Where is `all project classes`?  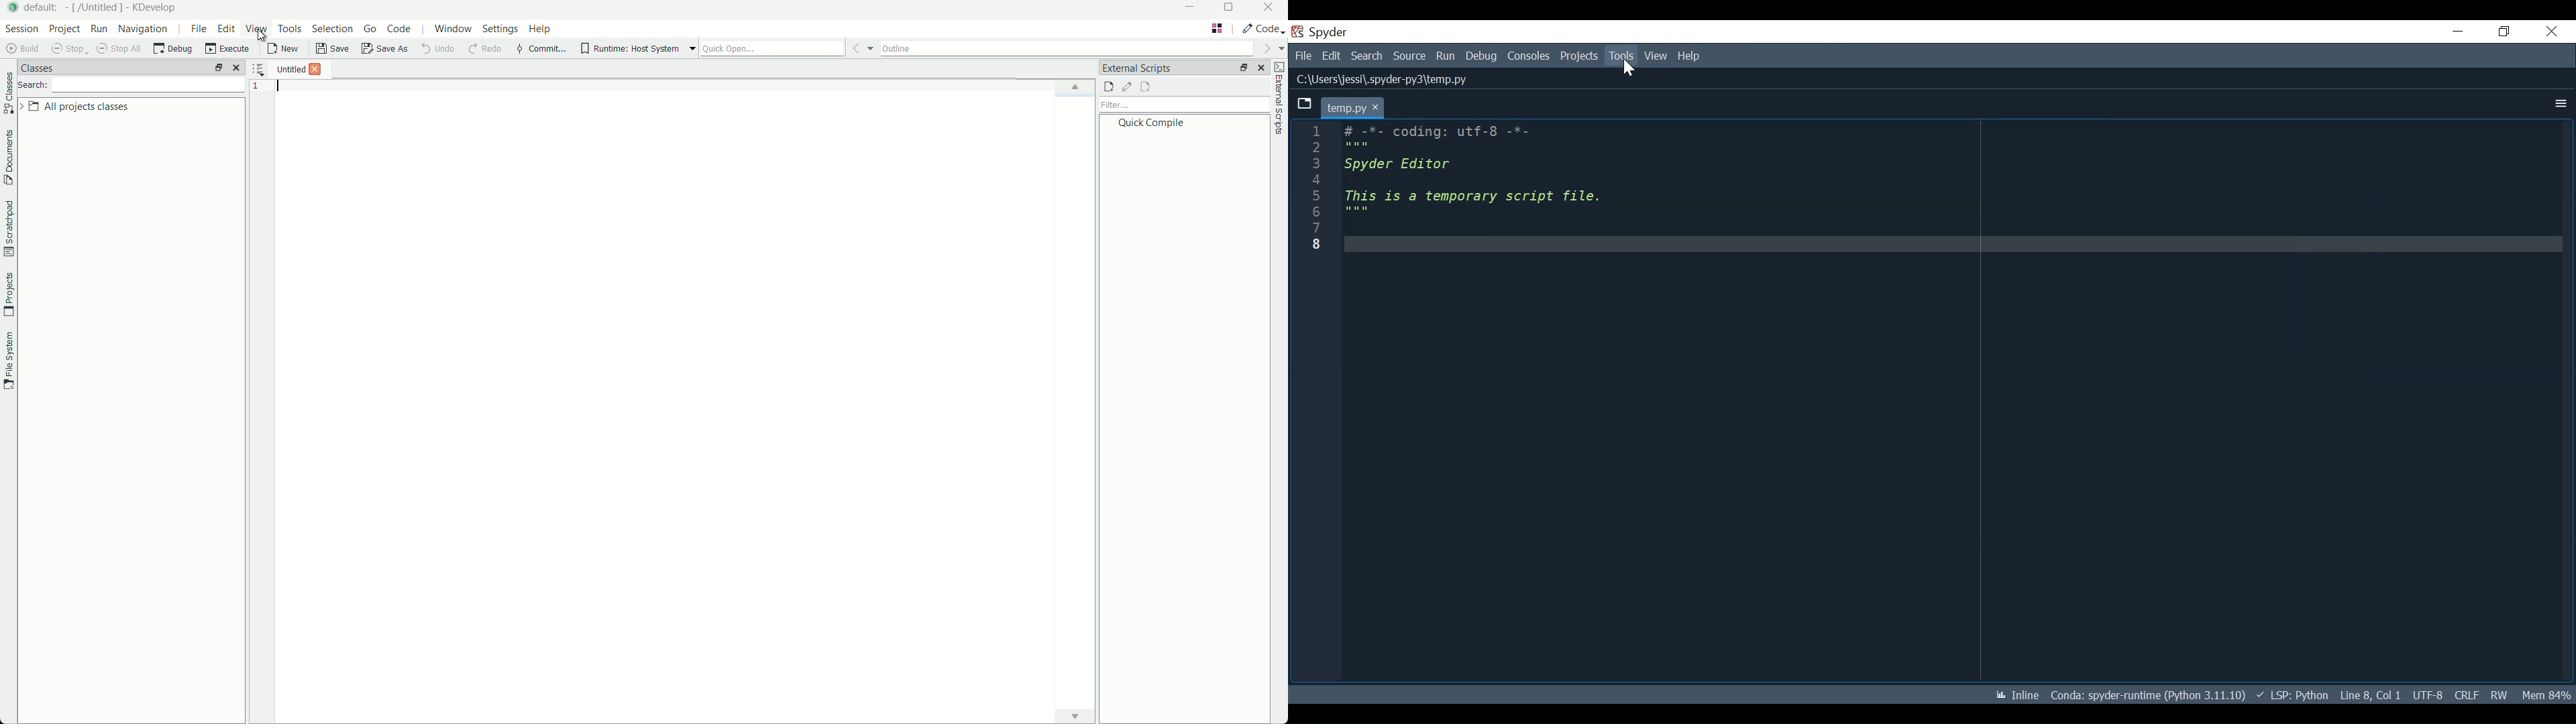
all project classes is located at coordinates (77, 106).